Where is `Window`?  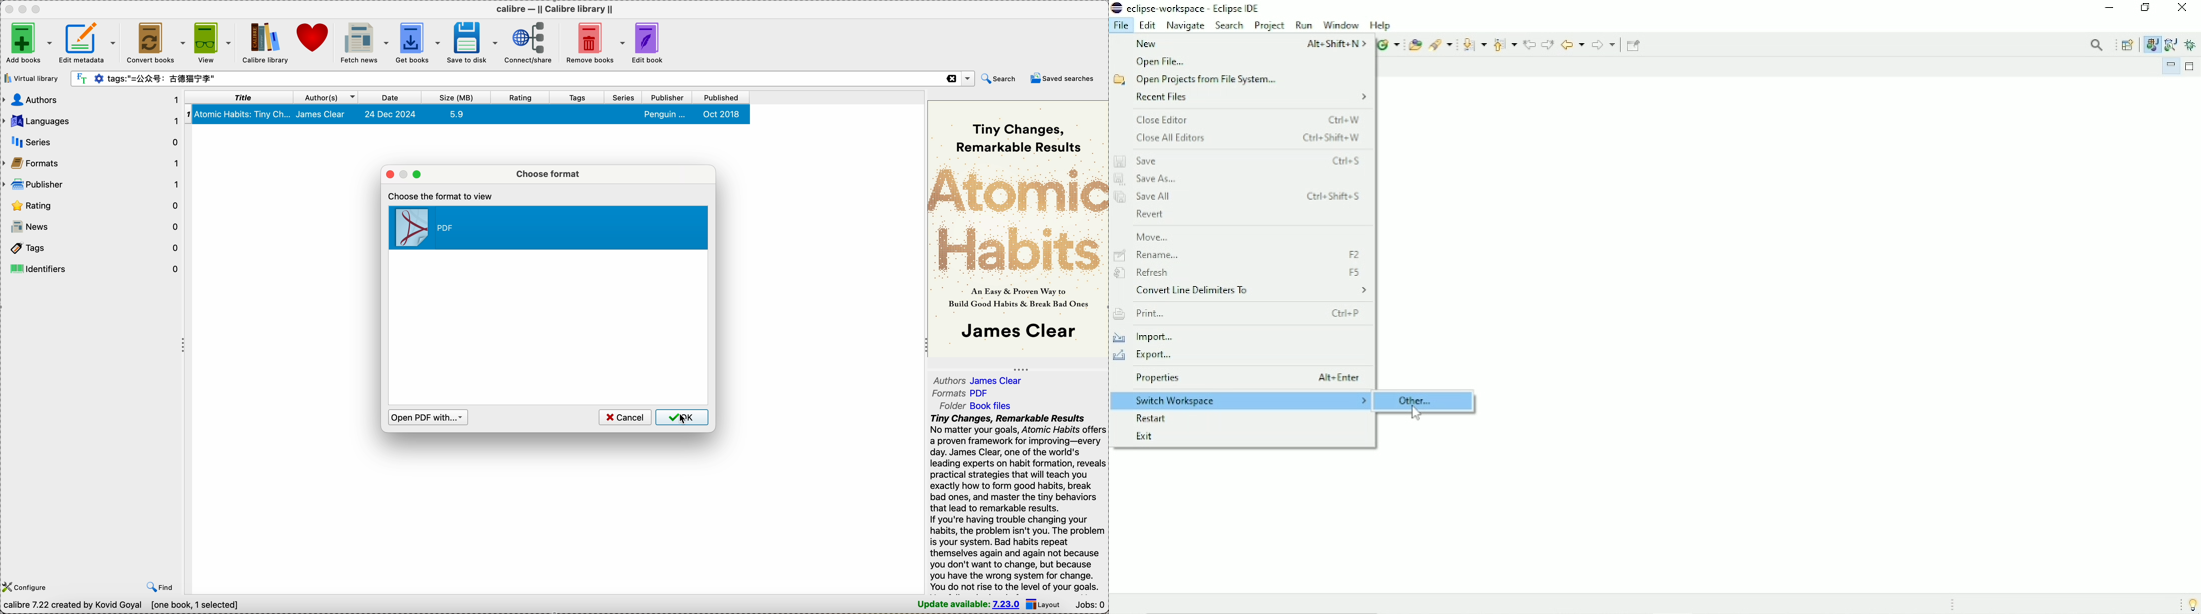
Window is located at coordinates (1340, 25).